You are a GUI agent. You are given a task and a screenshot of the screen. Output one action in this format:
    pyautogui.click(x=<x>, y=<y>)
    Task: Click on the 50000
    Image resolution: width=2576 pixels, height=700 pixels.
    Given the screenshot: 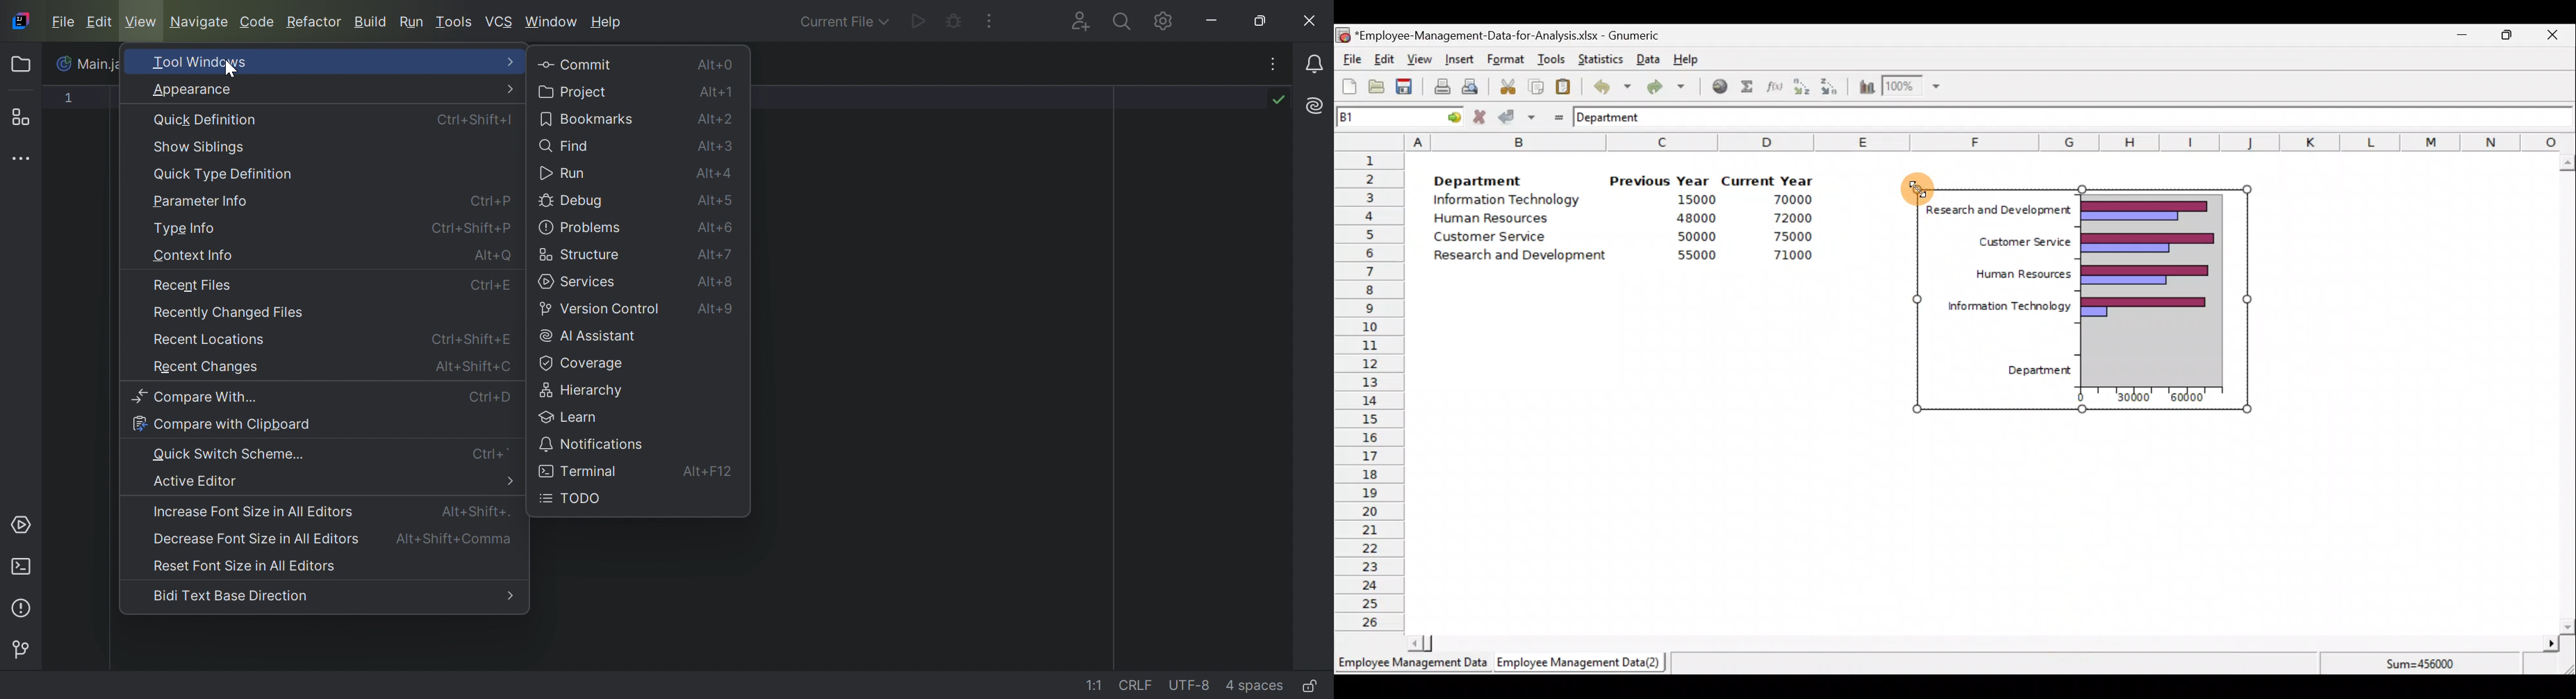 What is the action you would take?
    pyautogui.click(x=1700, y=236)
    